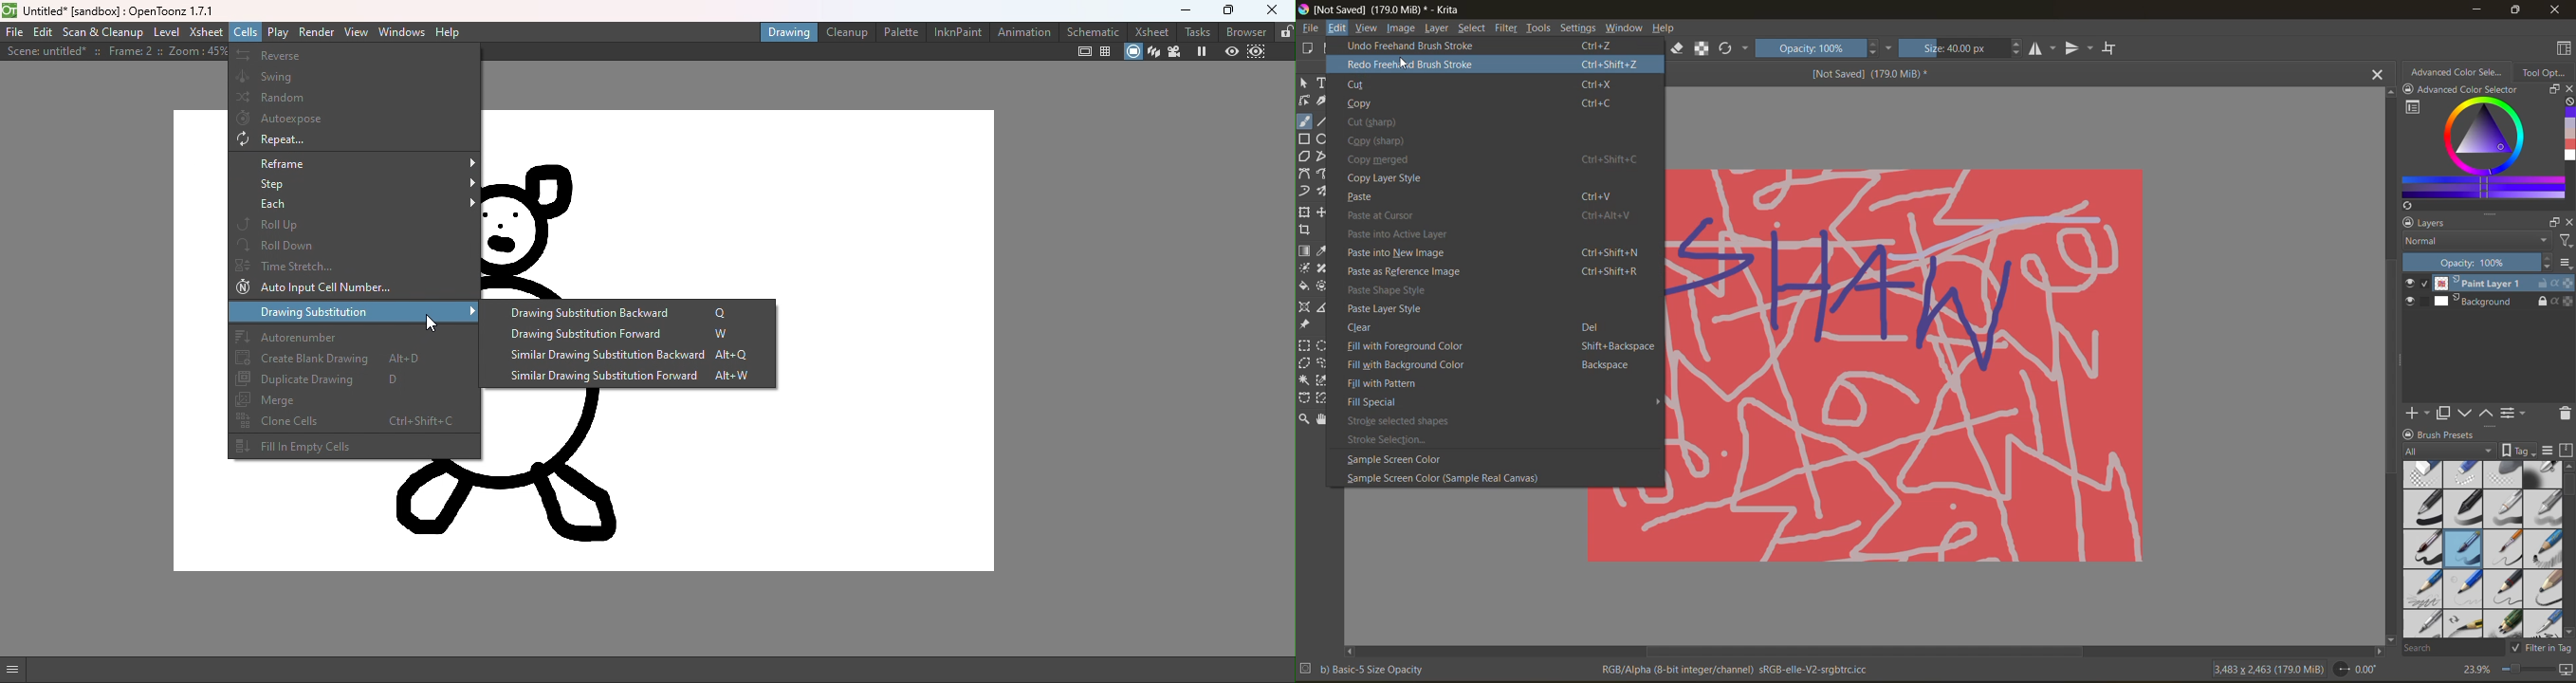 This screenshot has height=700, width=2576. I want to click on tool options, so click(2543, 71).